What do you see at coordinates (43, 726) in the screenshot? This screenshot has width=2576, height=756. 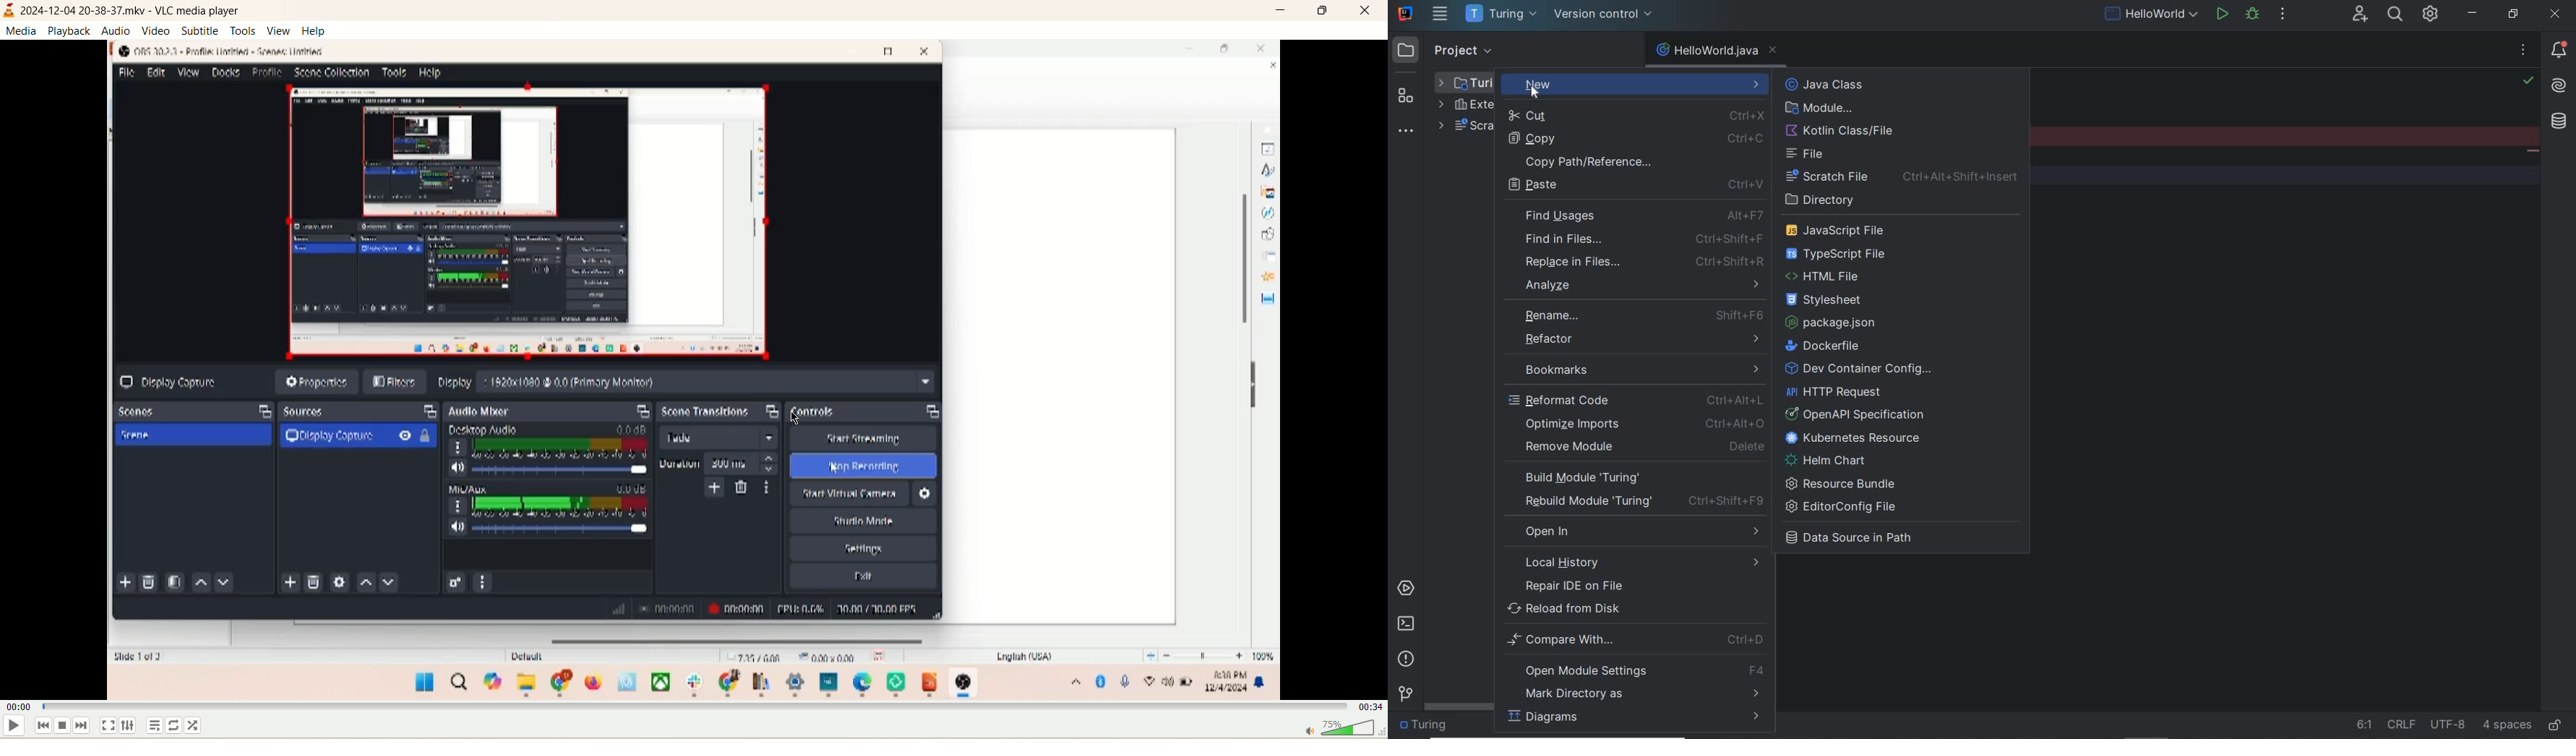 I see `previous` at bounding box center [43, 726].